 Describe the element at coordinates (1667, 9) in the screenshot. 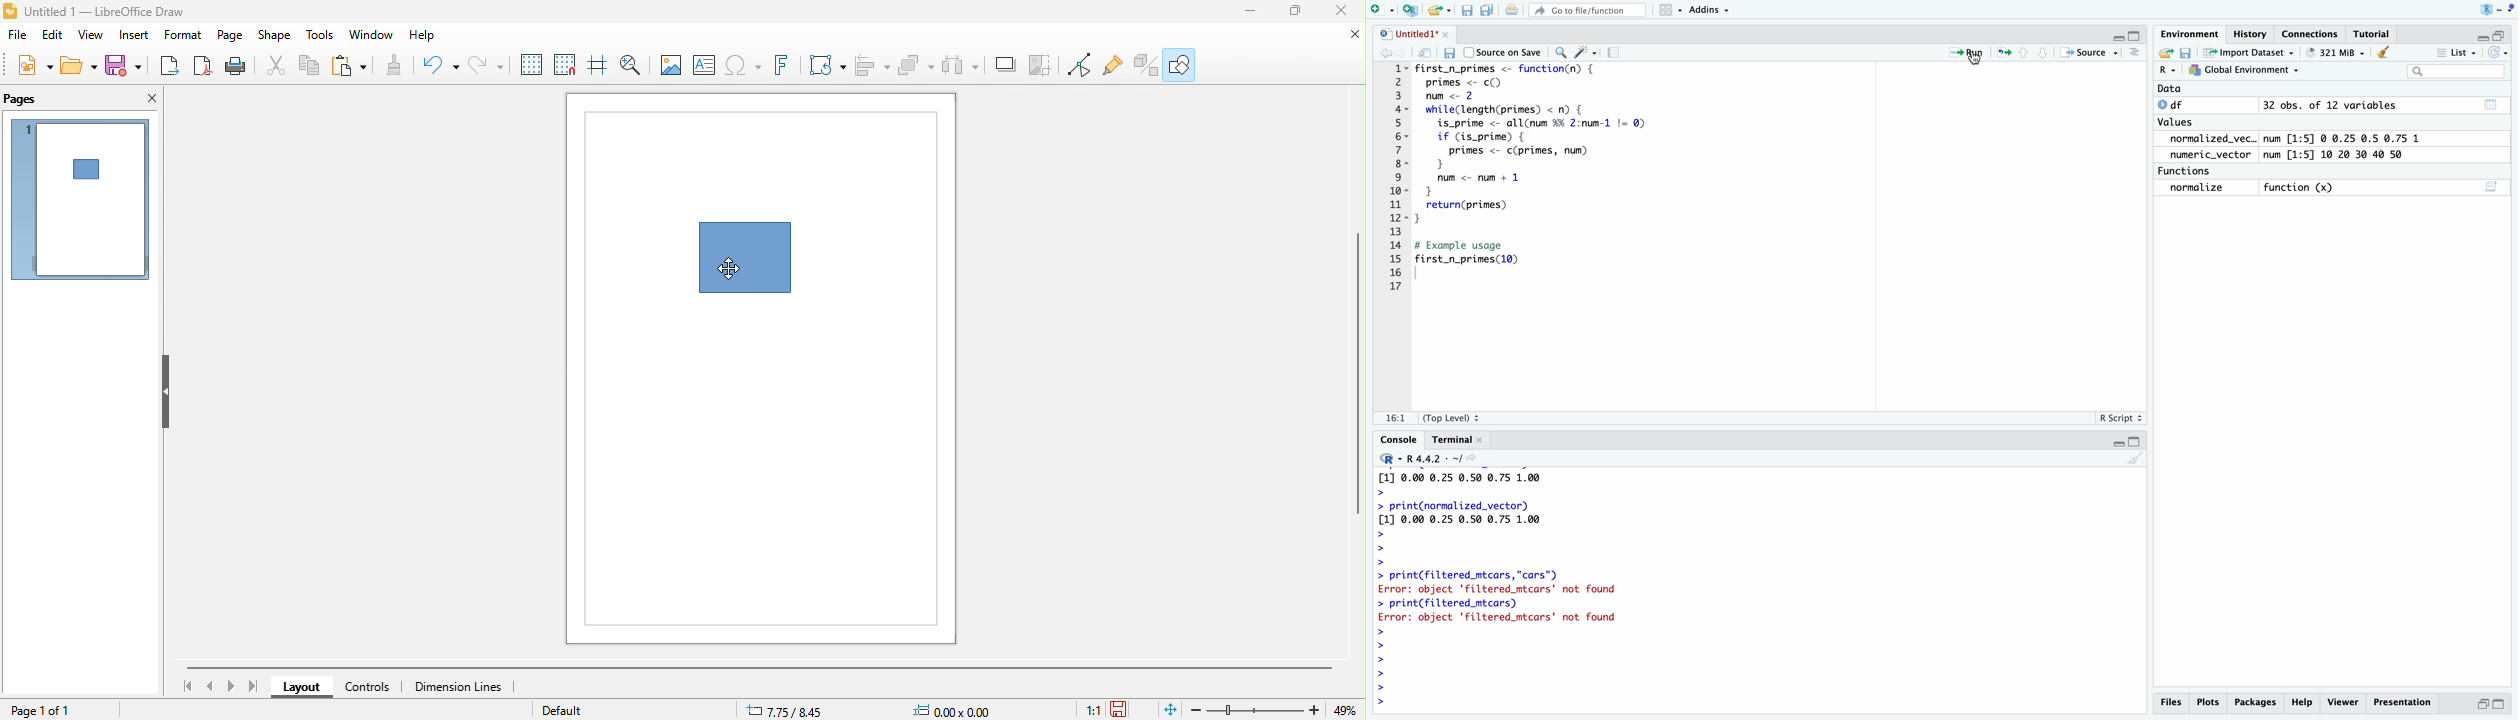

I see `workspaces` at that location.